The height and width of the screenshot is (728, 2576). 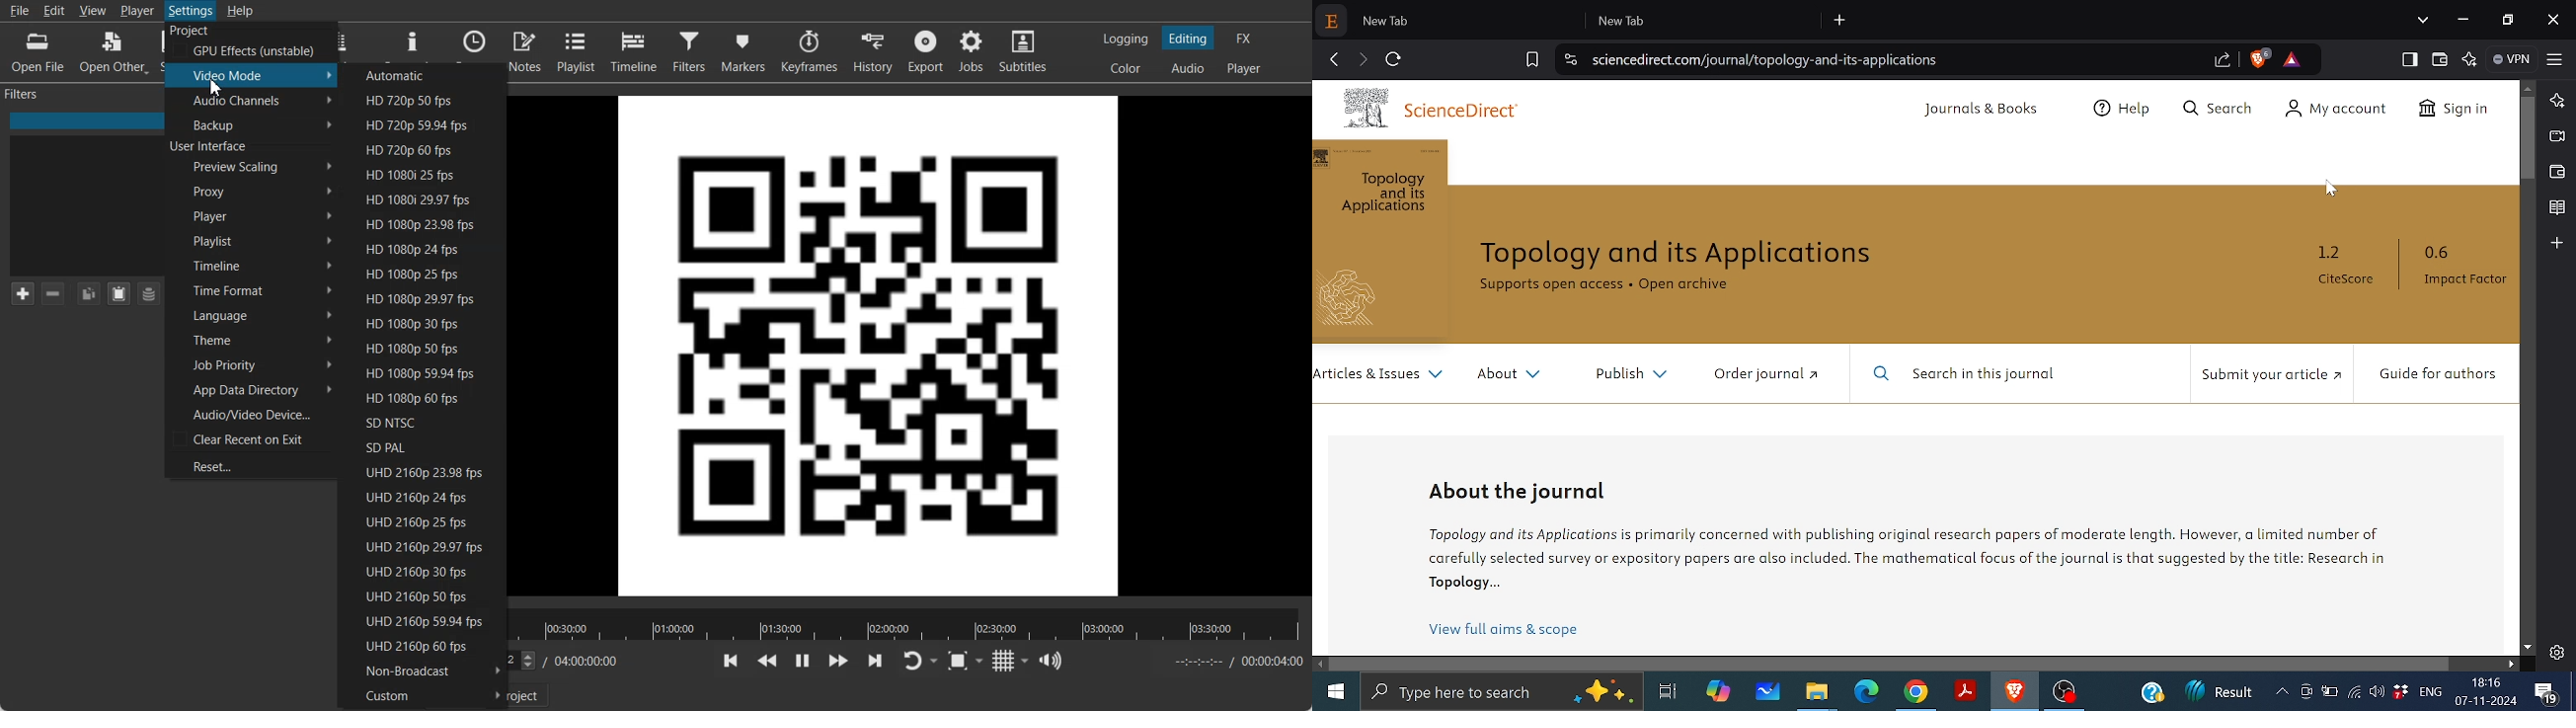 I want to click on HD 1080i 25 fps, so click(x=418, y=174).